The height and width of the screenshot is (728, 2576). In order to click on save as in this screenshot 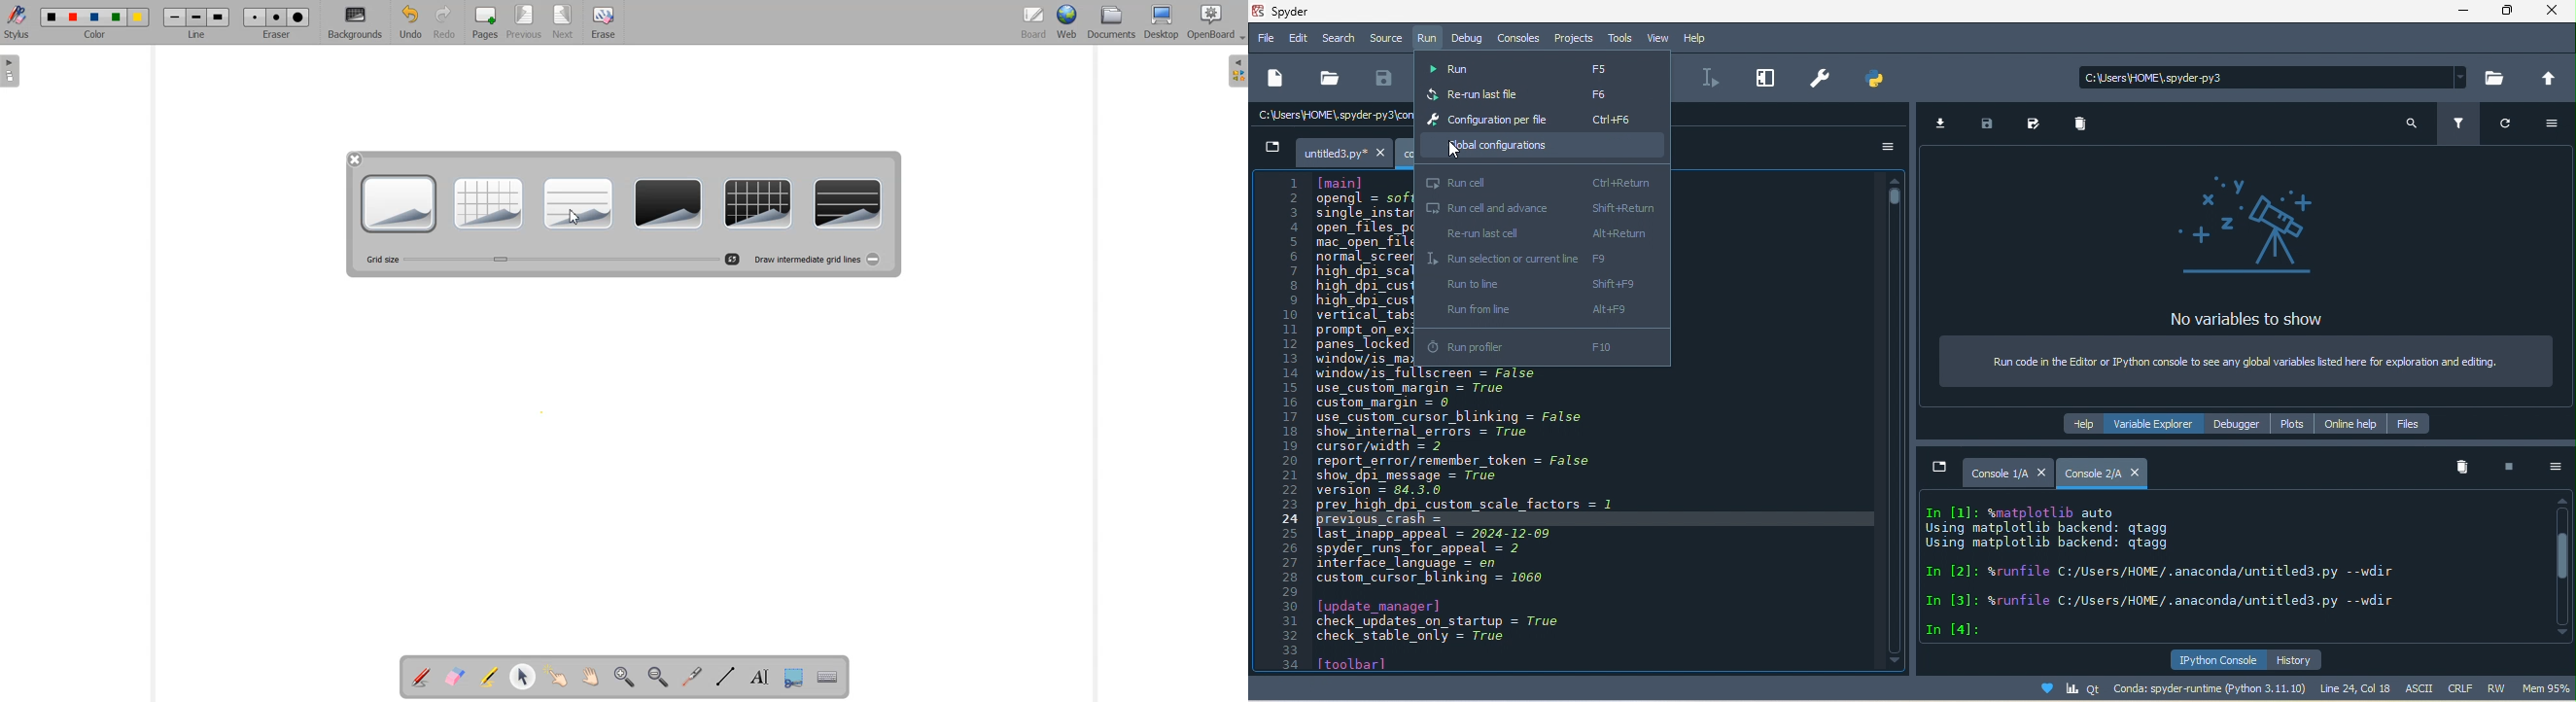, I will do `click(2034, 123)`.